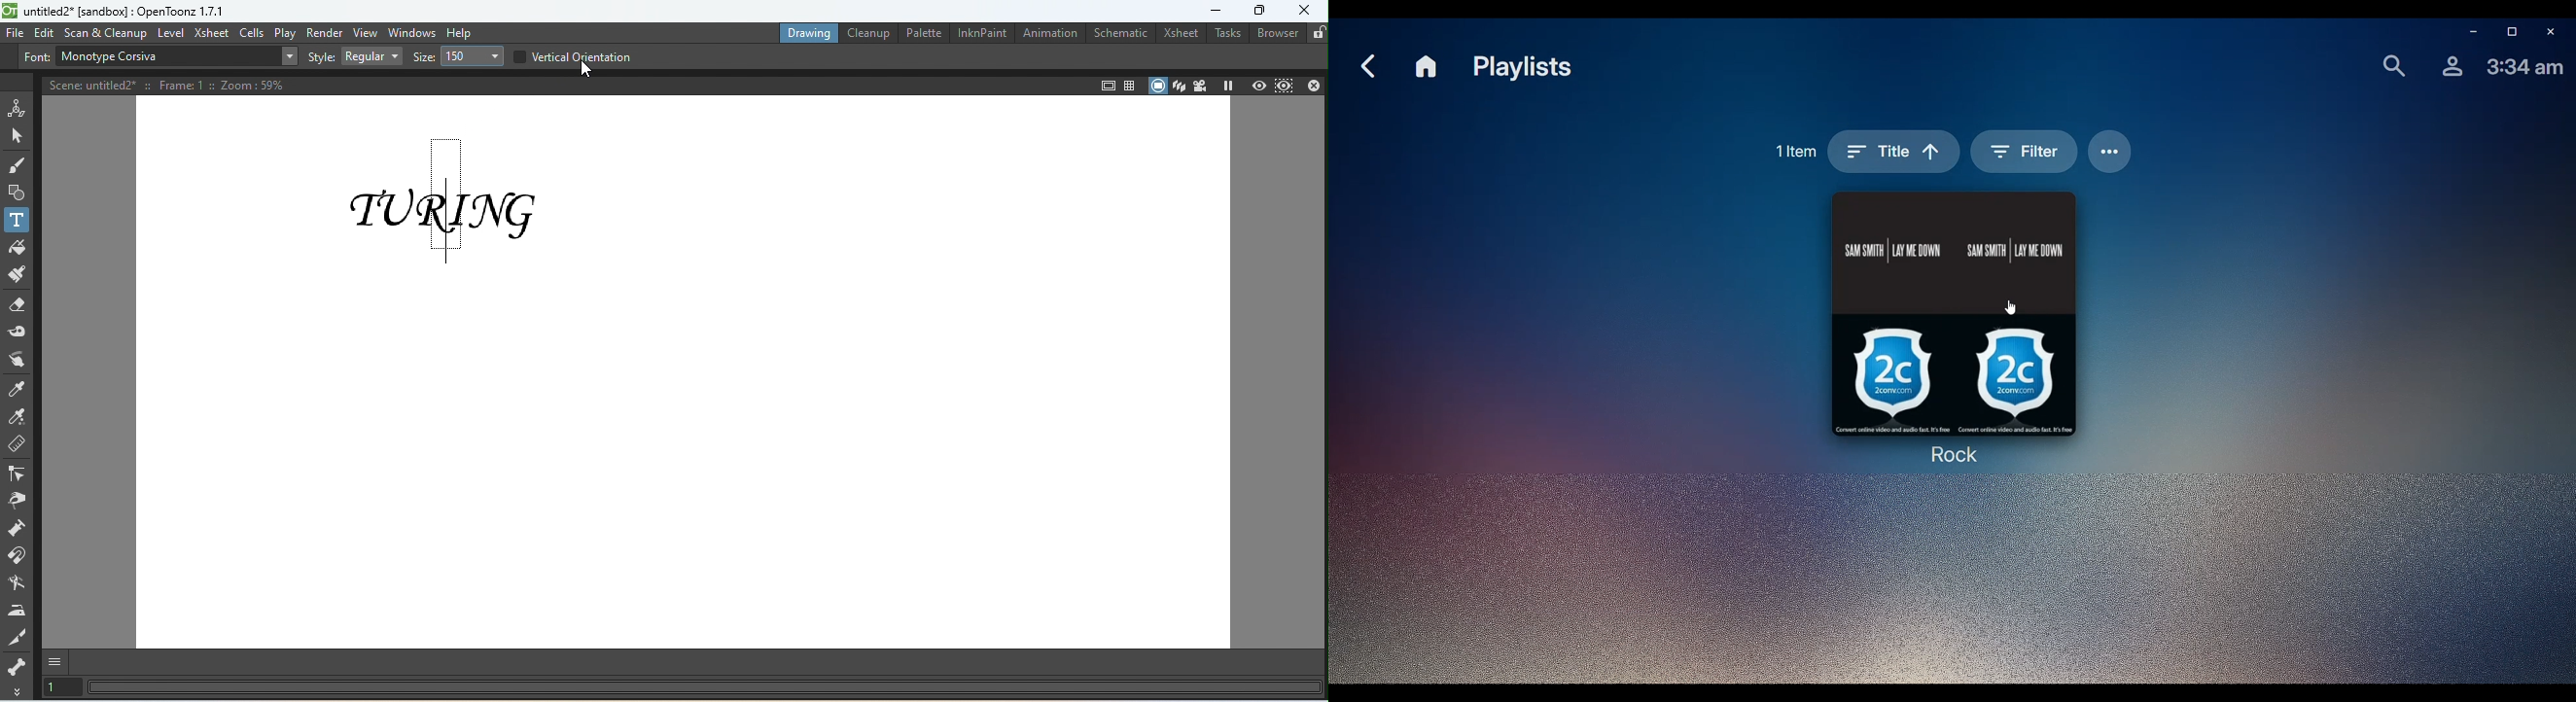 This screenshot has height=728, width=2576. What do you see at coordinates (211, 33) in the screenshot?
I see `Xsheet` at bounding box center [211, 33].